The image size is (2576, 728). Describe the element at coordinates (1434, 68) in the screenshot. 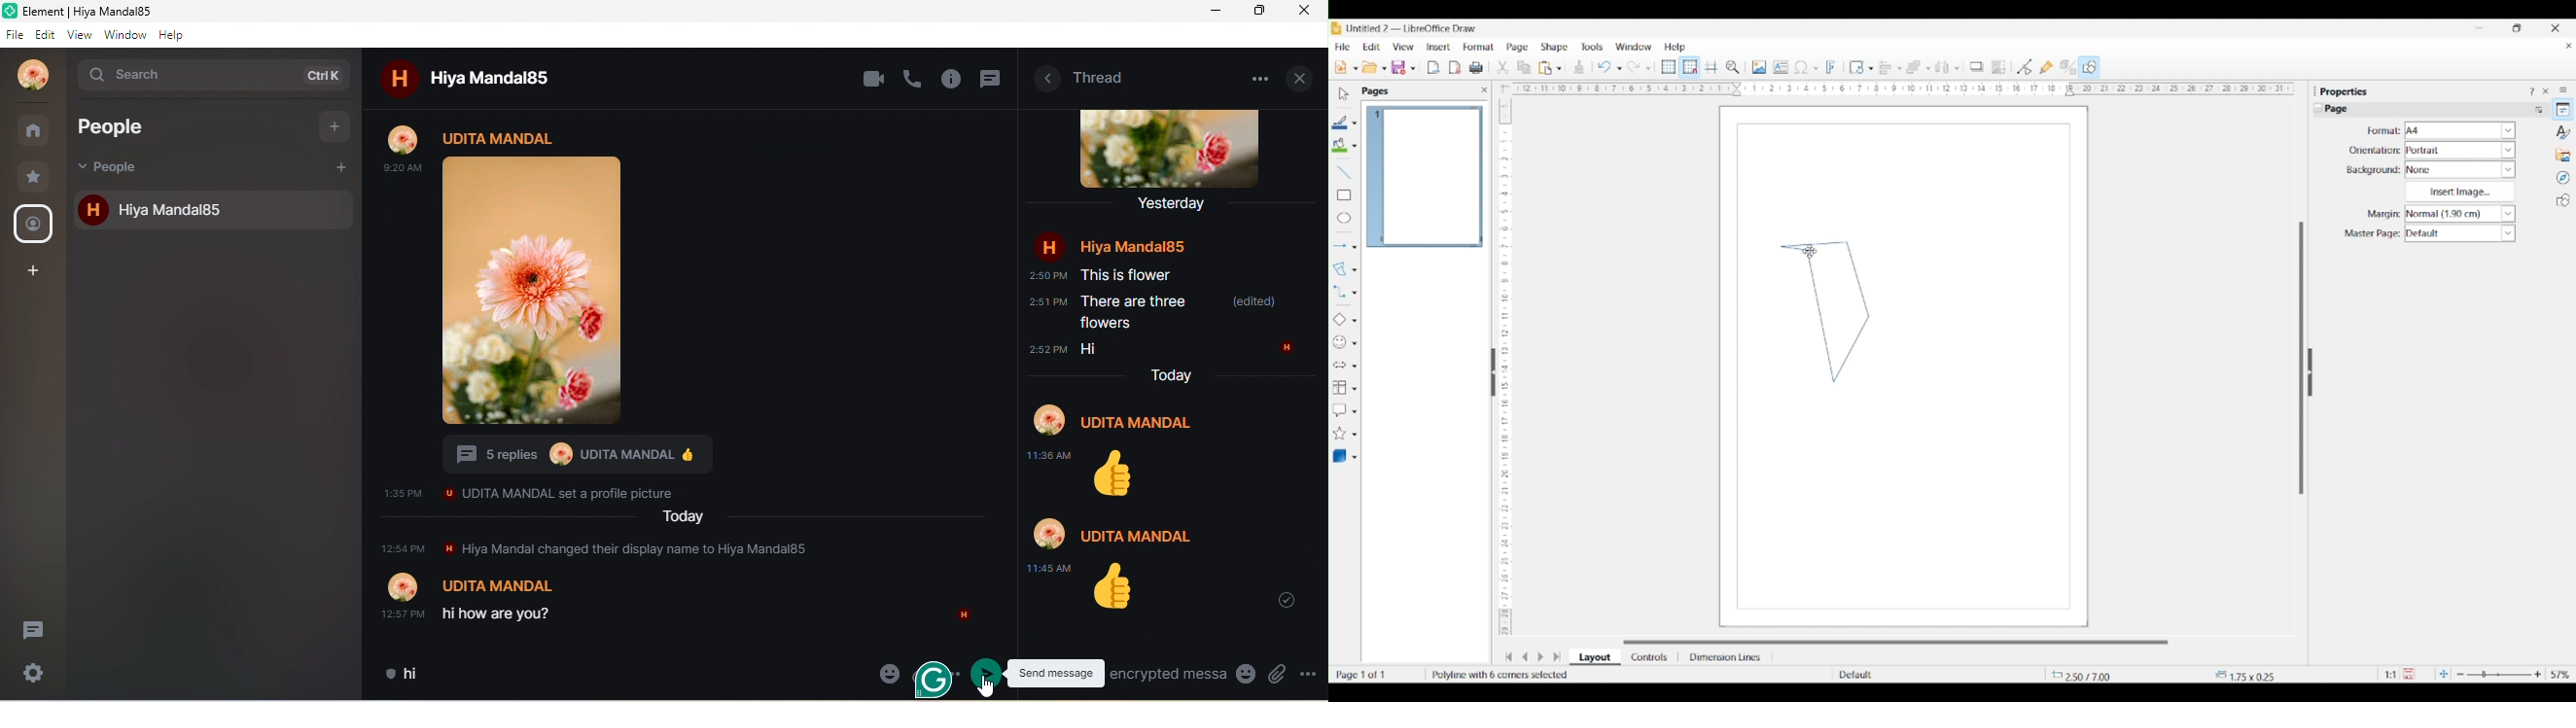

I see `Export` at that location.